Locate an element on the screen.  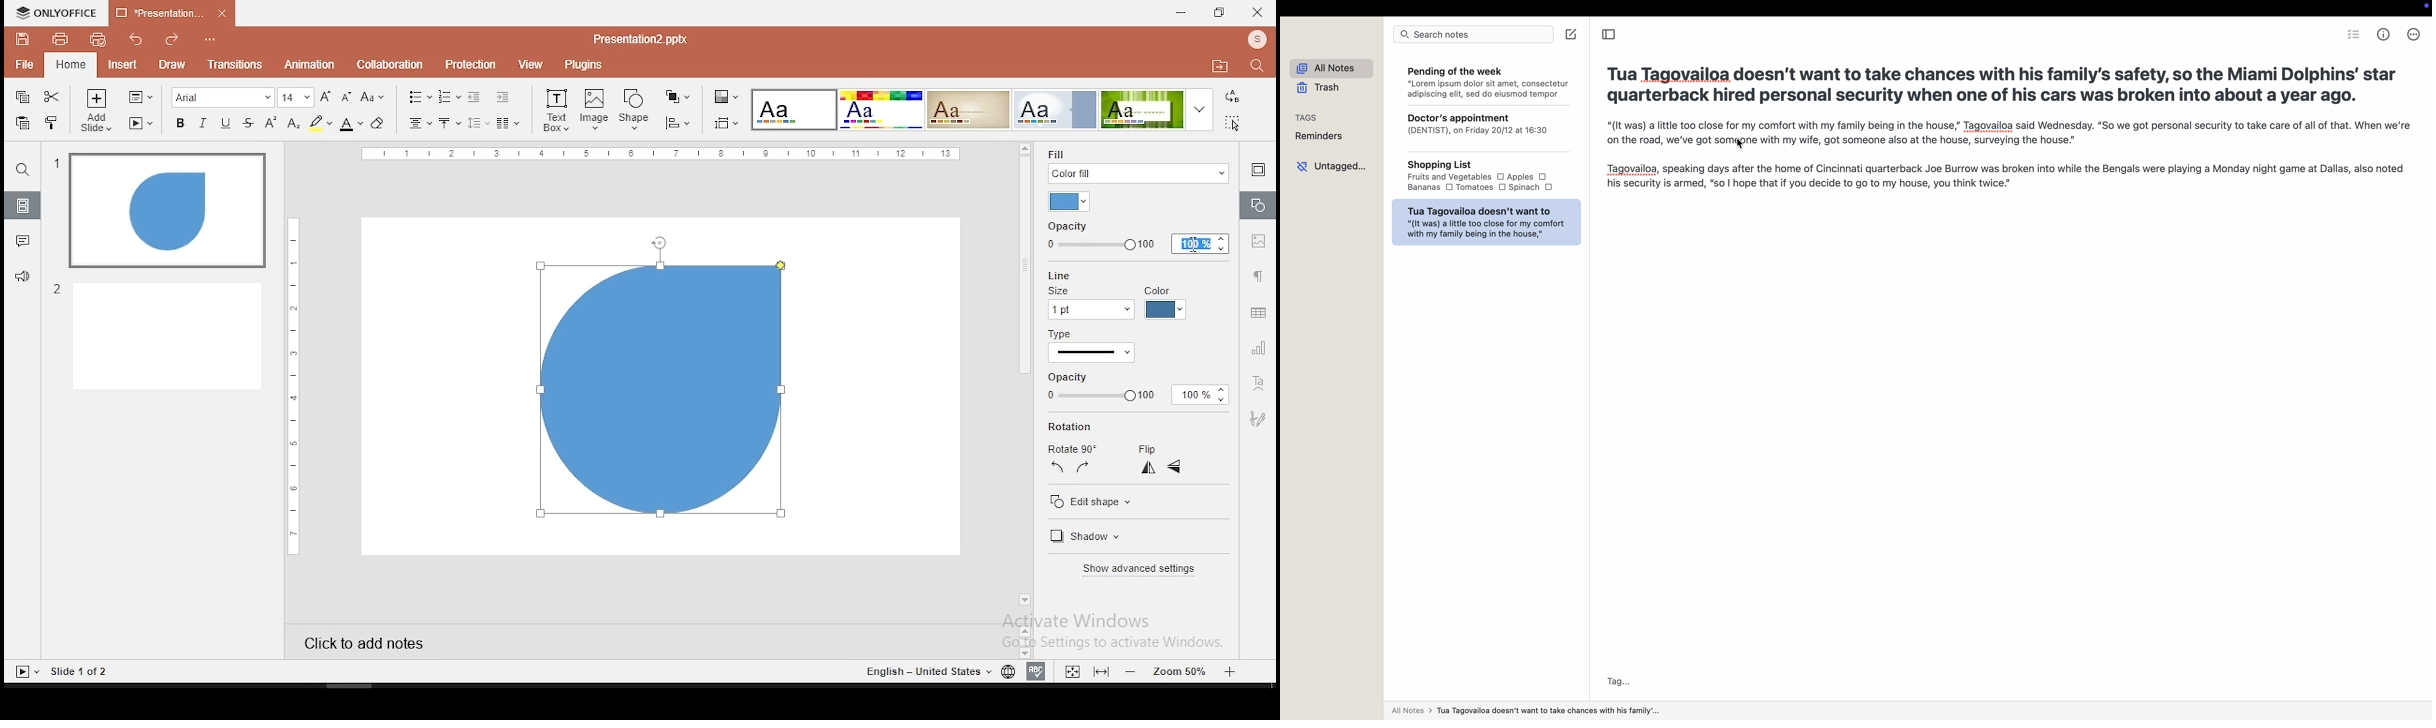
text box is located at coordinates (556, 110).